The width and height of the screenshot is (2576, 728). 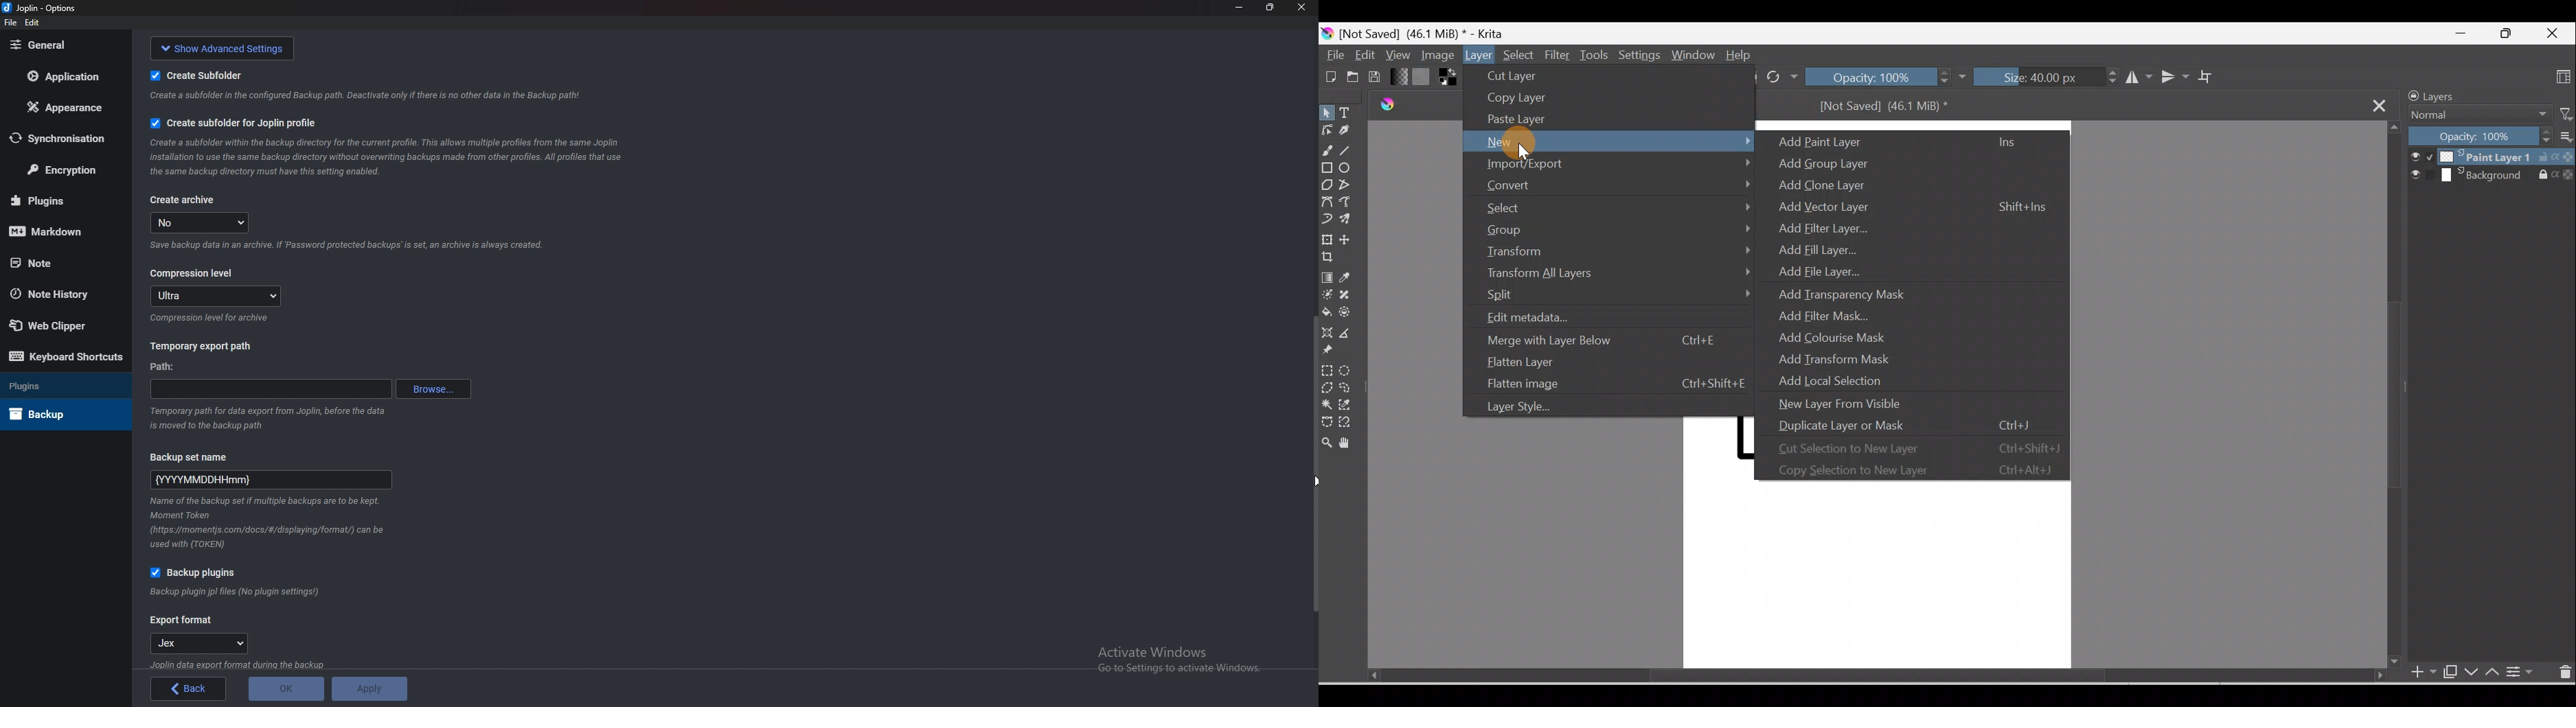 I want to click on Freehand brush tool, so click(x=1328, y=151).